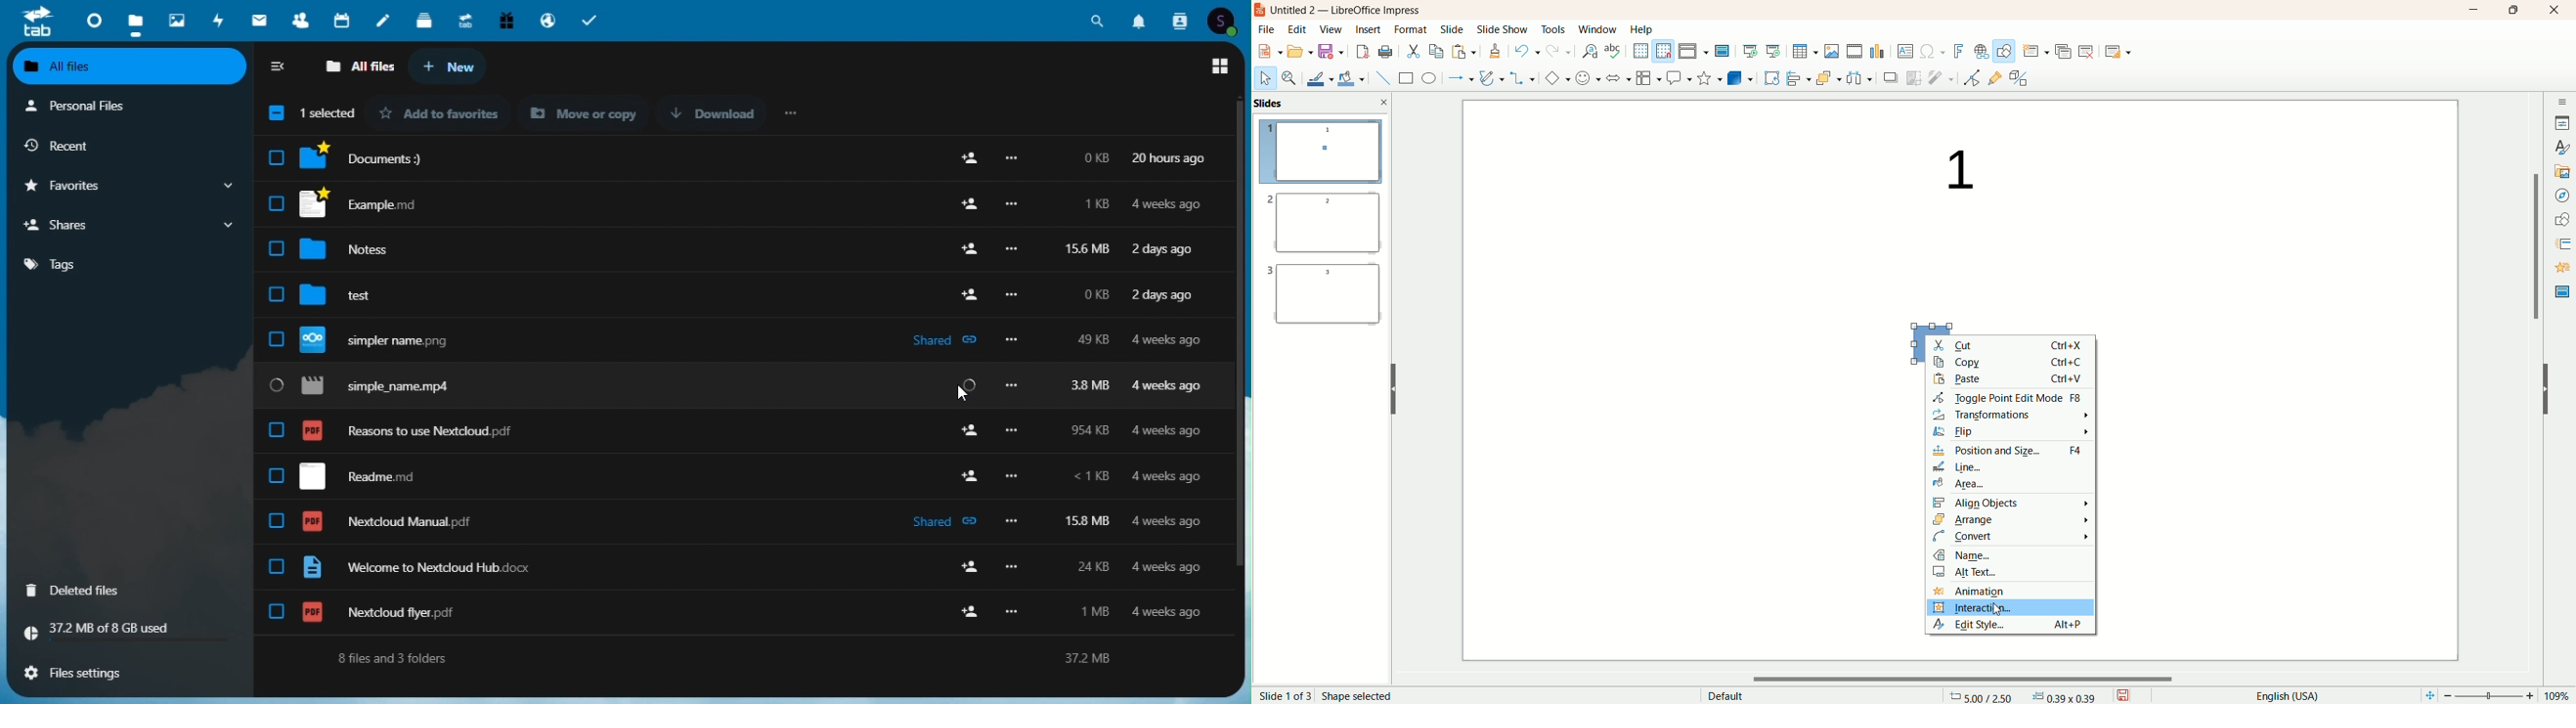  What do you see at coordinates (2065, 49) in the screenshot?
I see `duplicate slide` at bounding box center [2065, 49].